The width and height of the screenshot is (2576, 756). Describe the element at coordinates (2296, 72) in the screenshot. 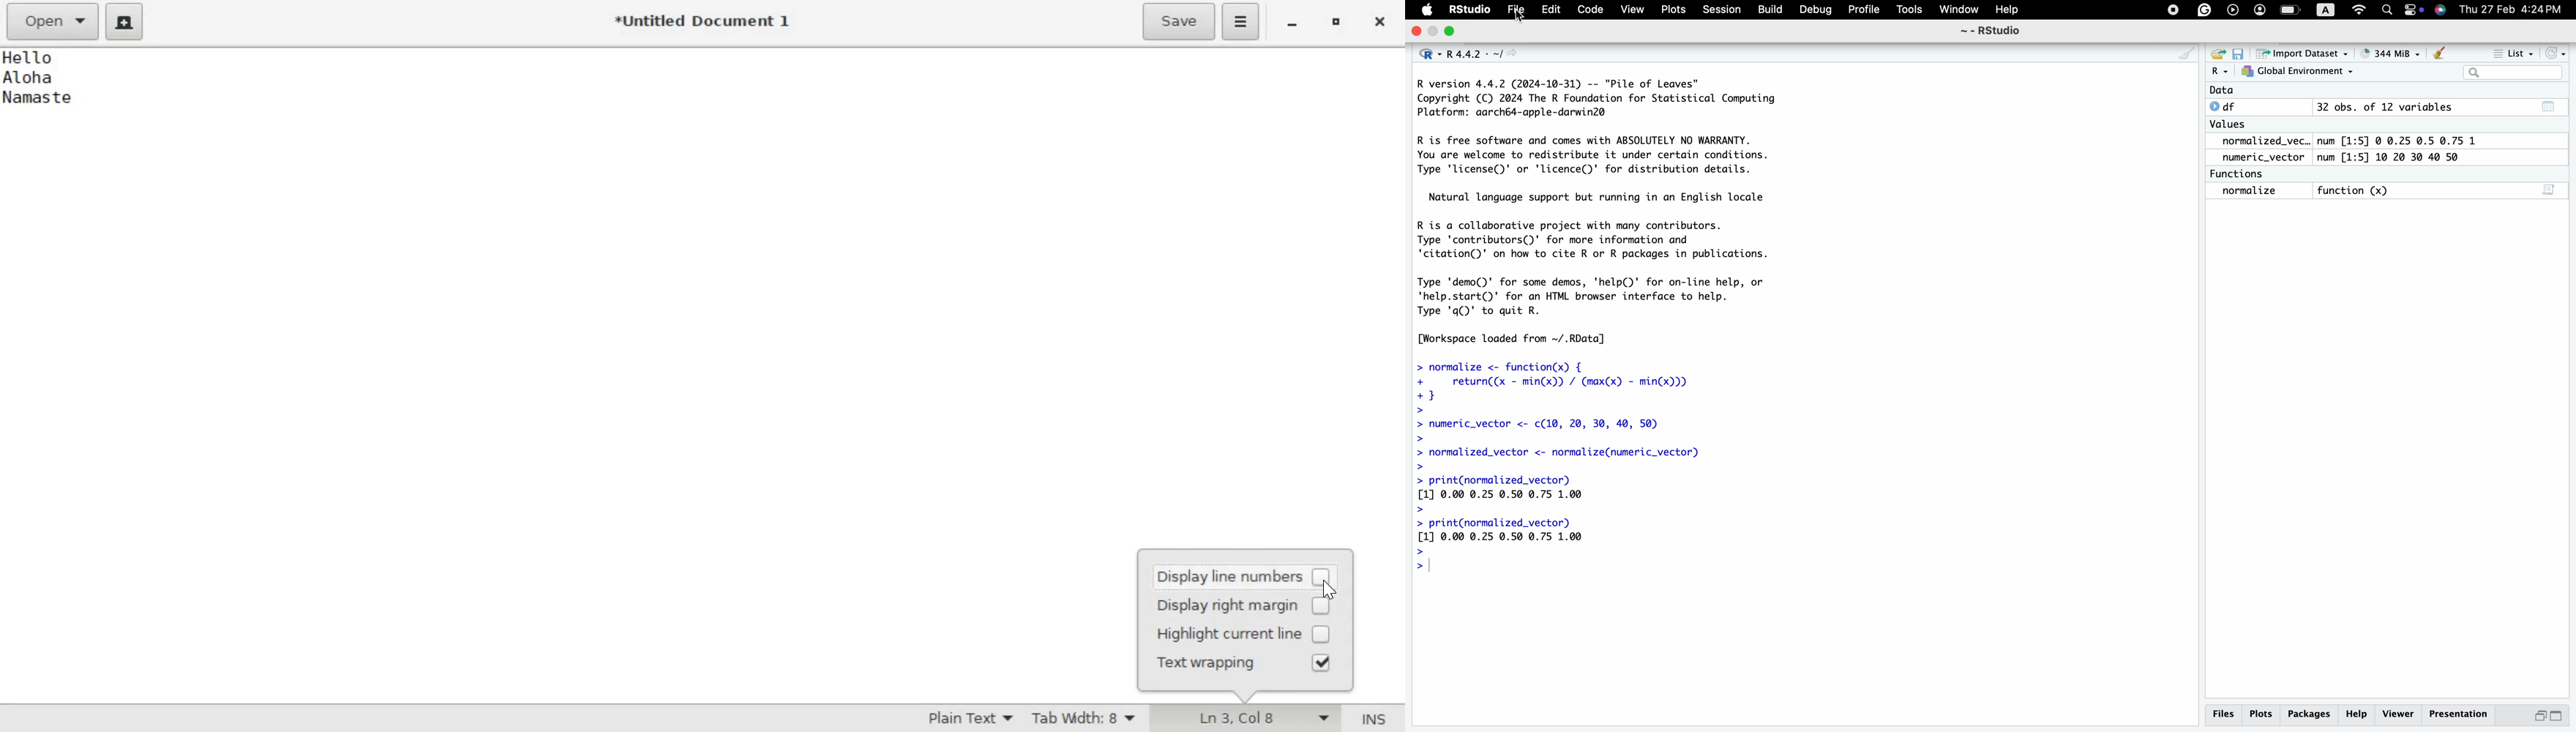

I see `Global Environment` at that location.